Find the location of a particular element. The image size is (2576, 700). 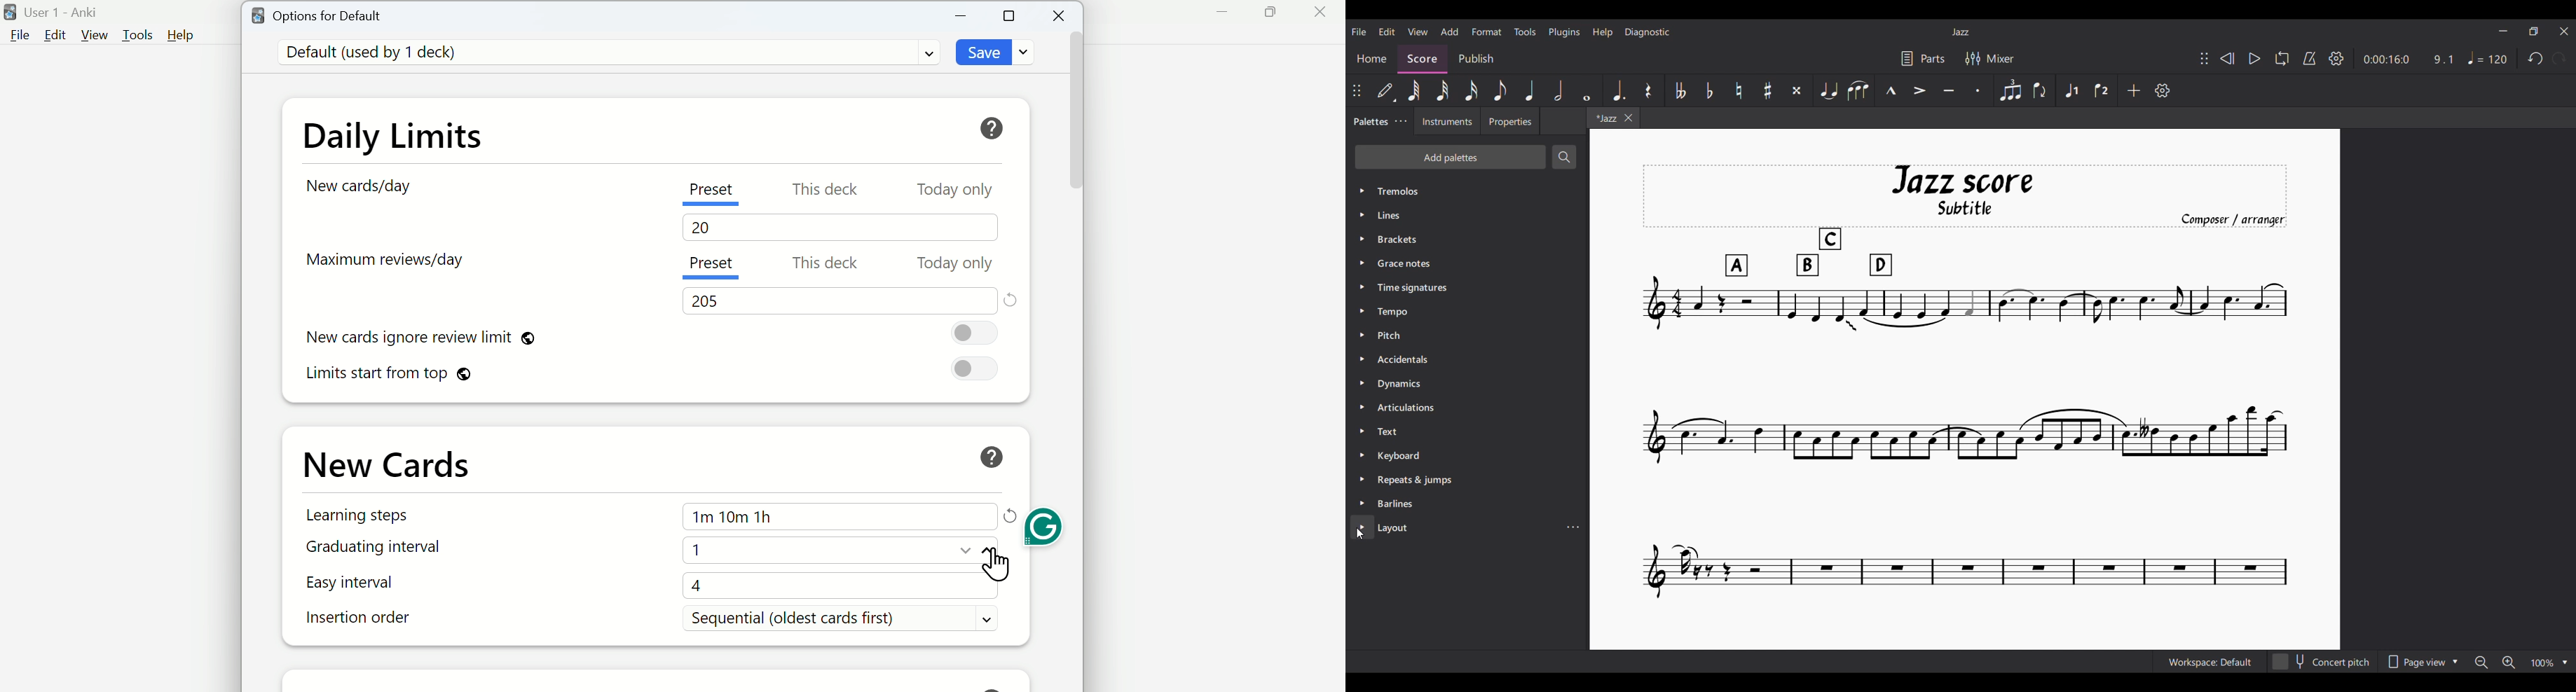

New cards ignore review limit is located at coordinates (438, 334).